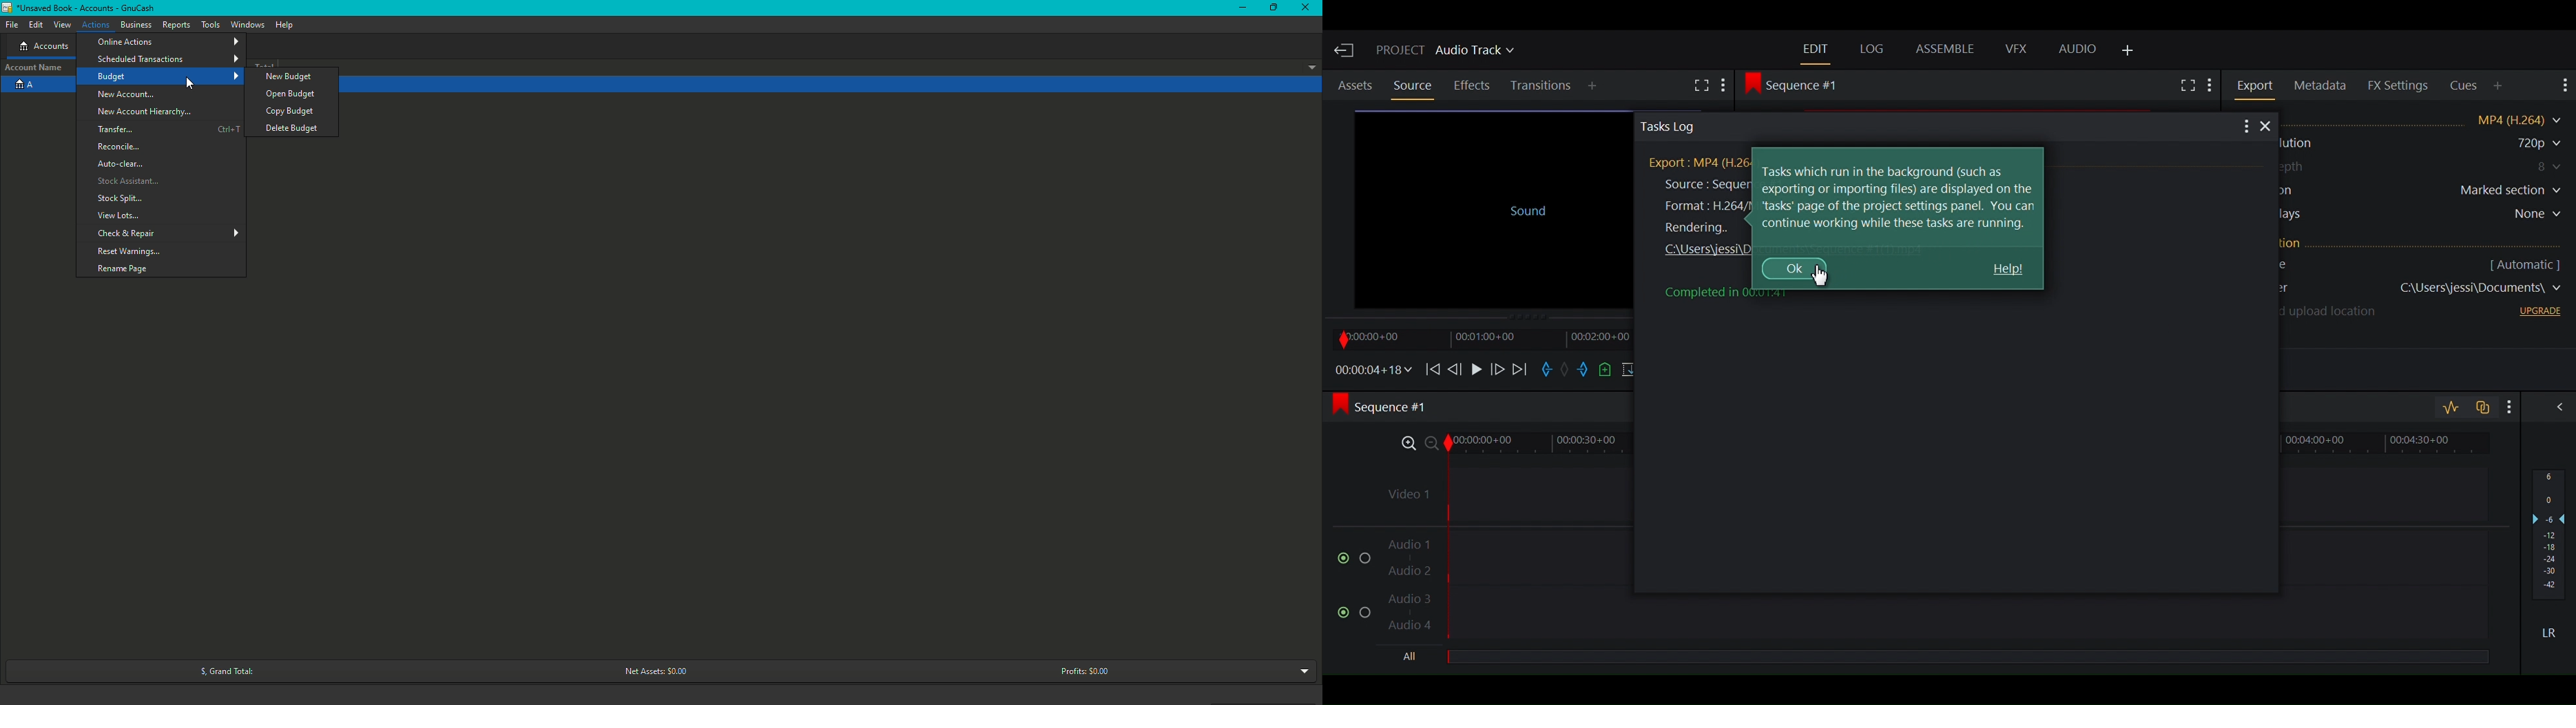 This screenshot has width=2576, height=728. What do you see at coordinates (81, 7) in the screenshot?
I see `GnuCash` at bounding box center [81, 7].